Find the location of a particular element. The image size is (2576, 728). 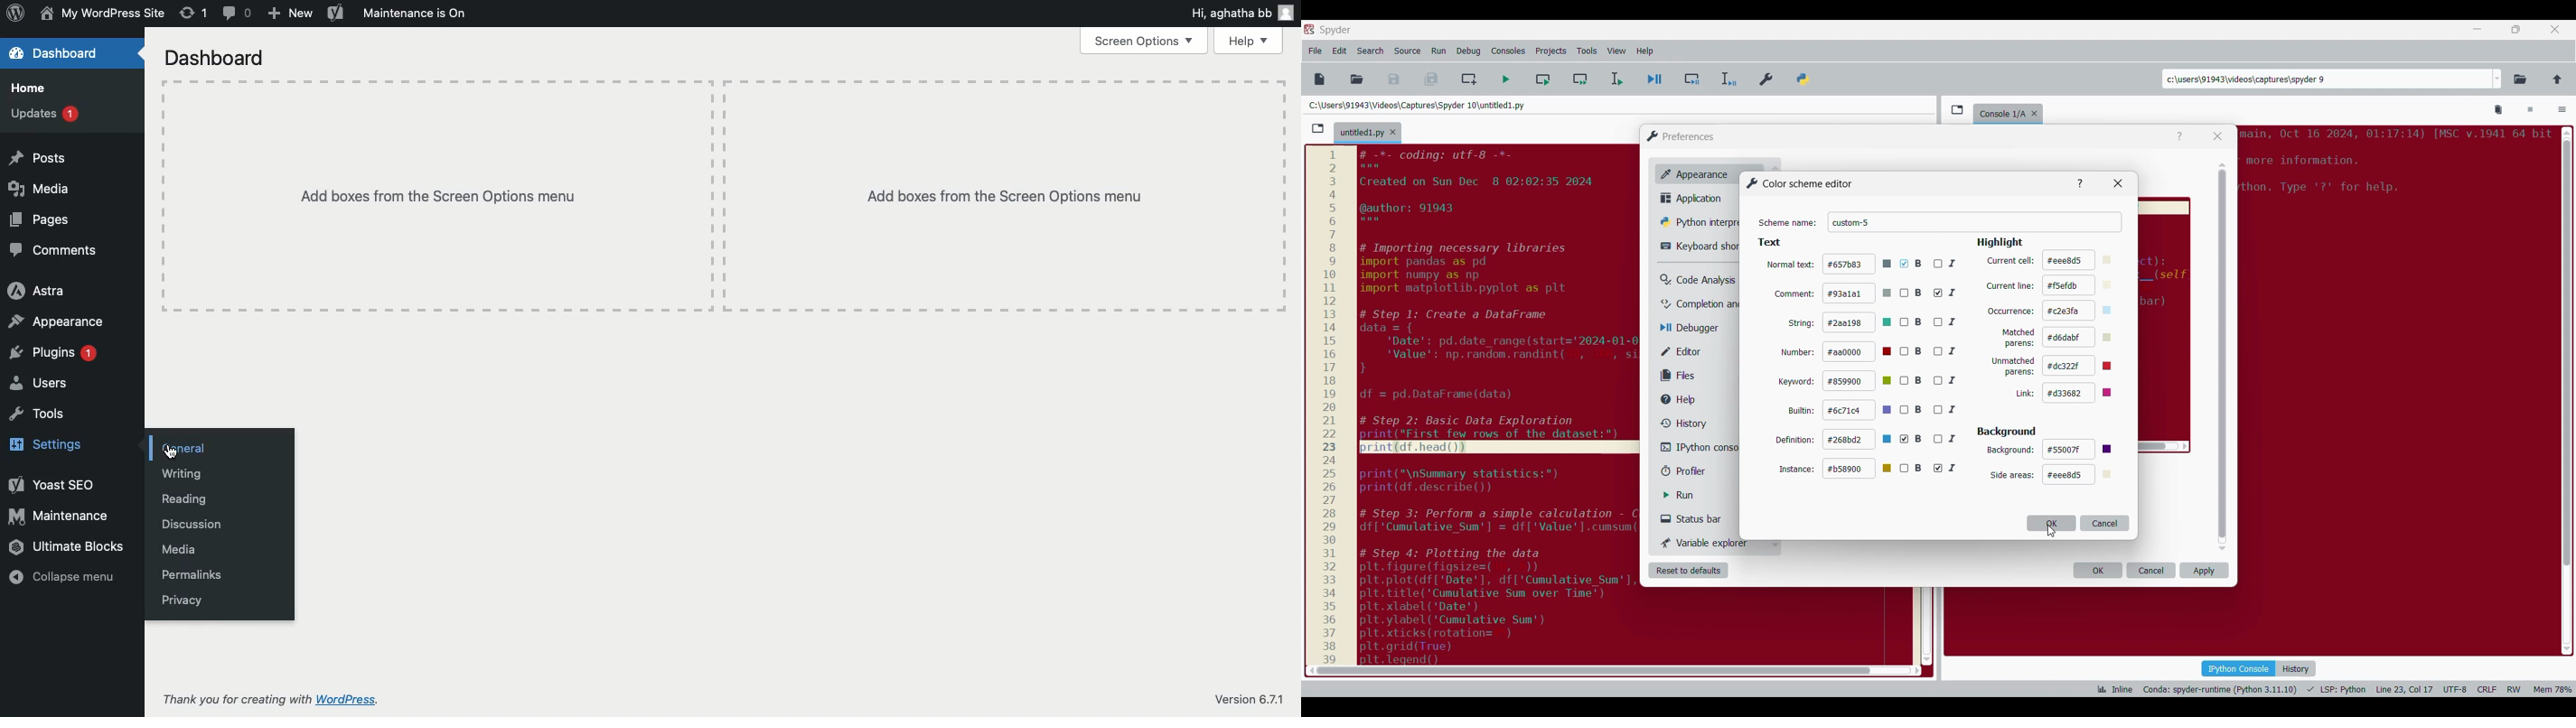

History is located at coordinates (2296, 669).